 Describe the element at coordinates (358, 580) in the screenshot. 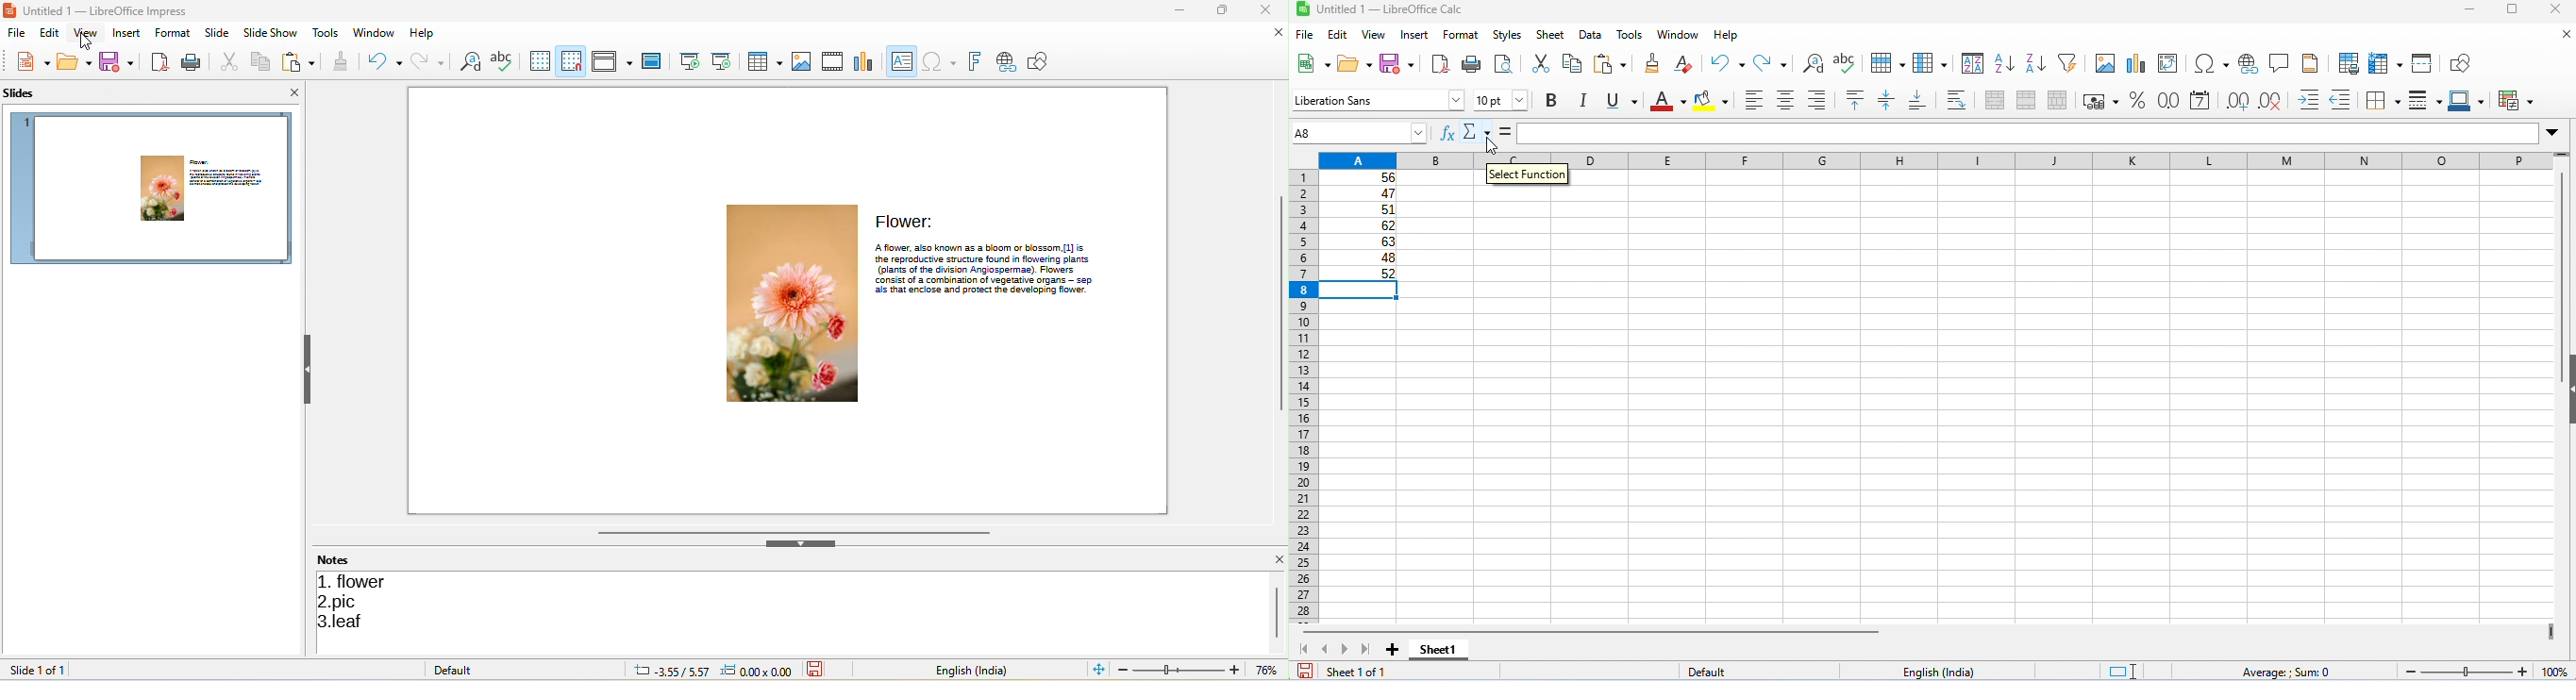

I see `flower` at that location.